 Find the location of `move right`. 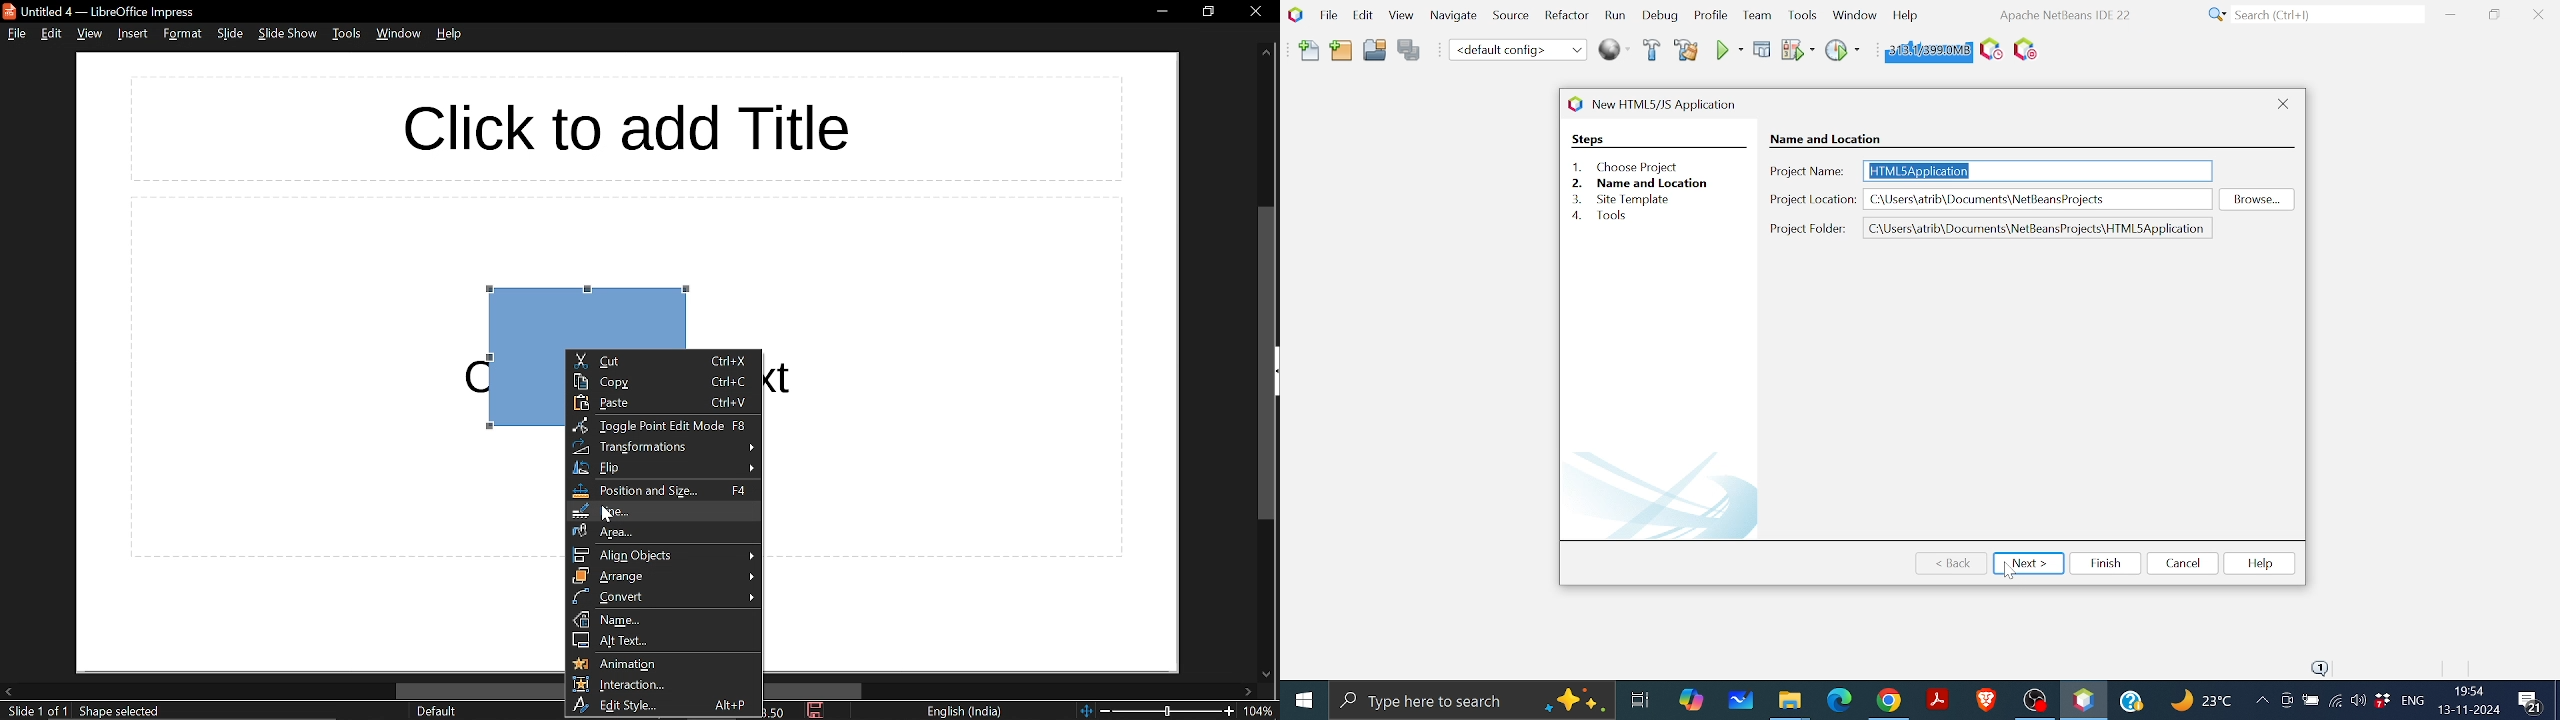

move right is located at coordinates (1253, 690).